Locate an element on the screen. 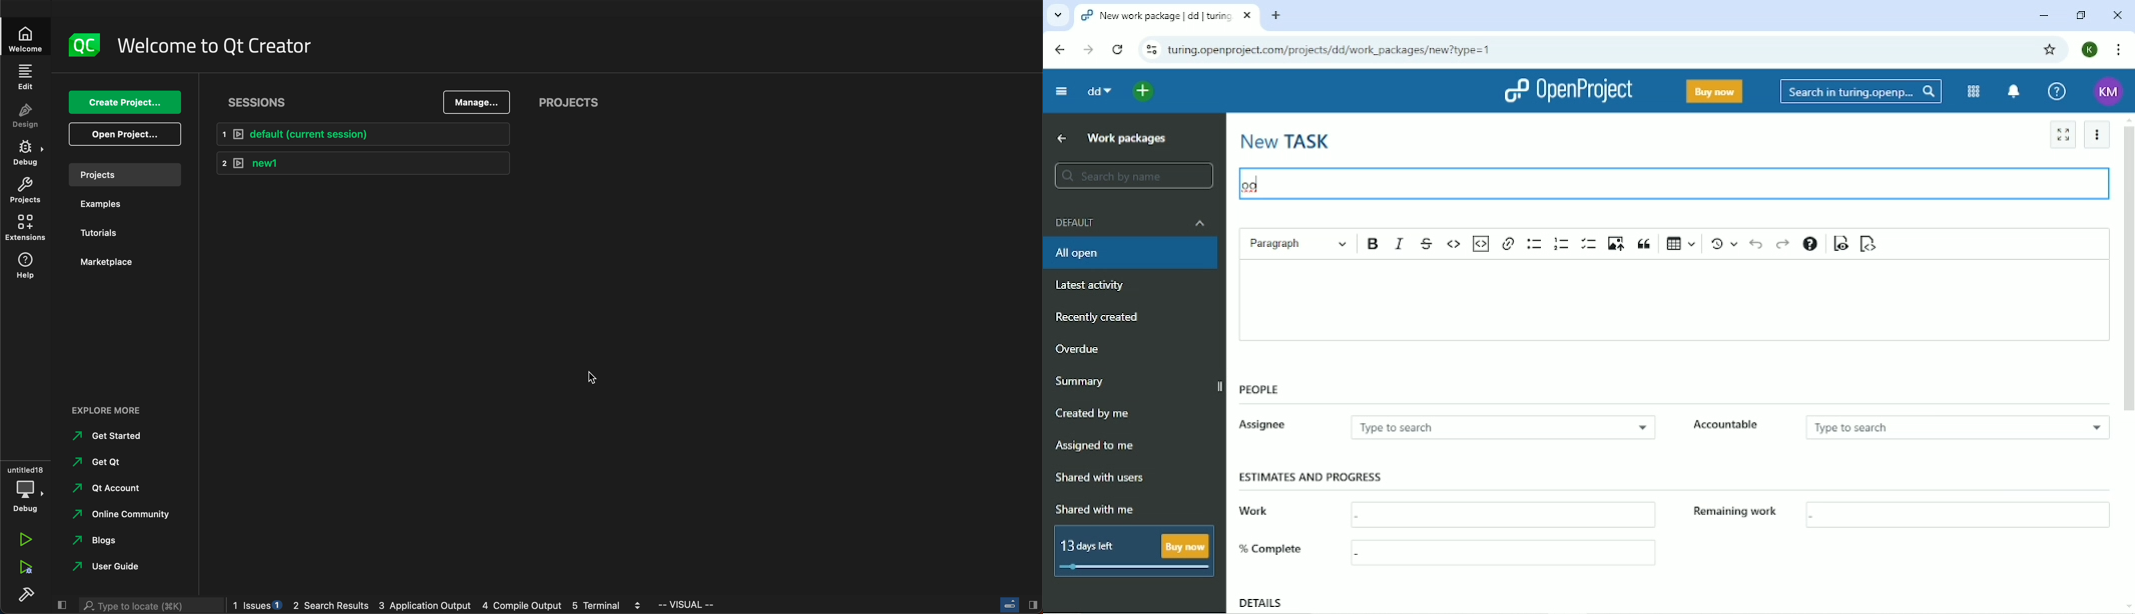  blogs is located at coordinates (105, 539).